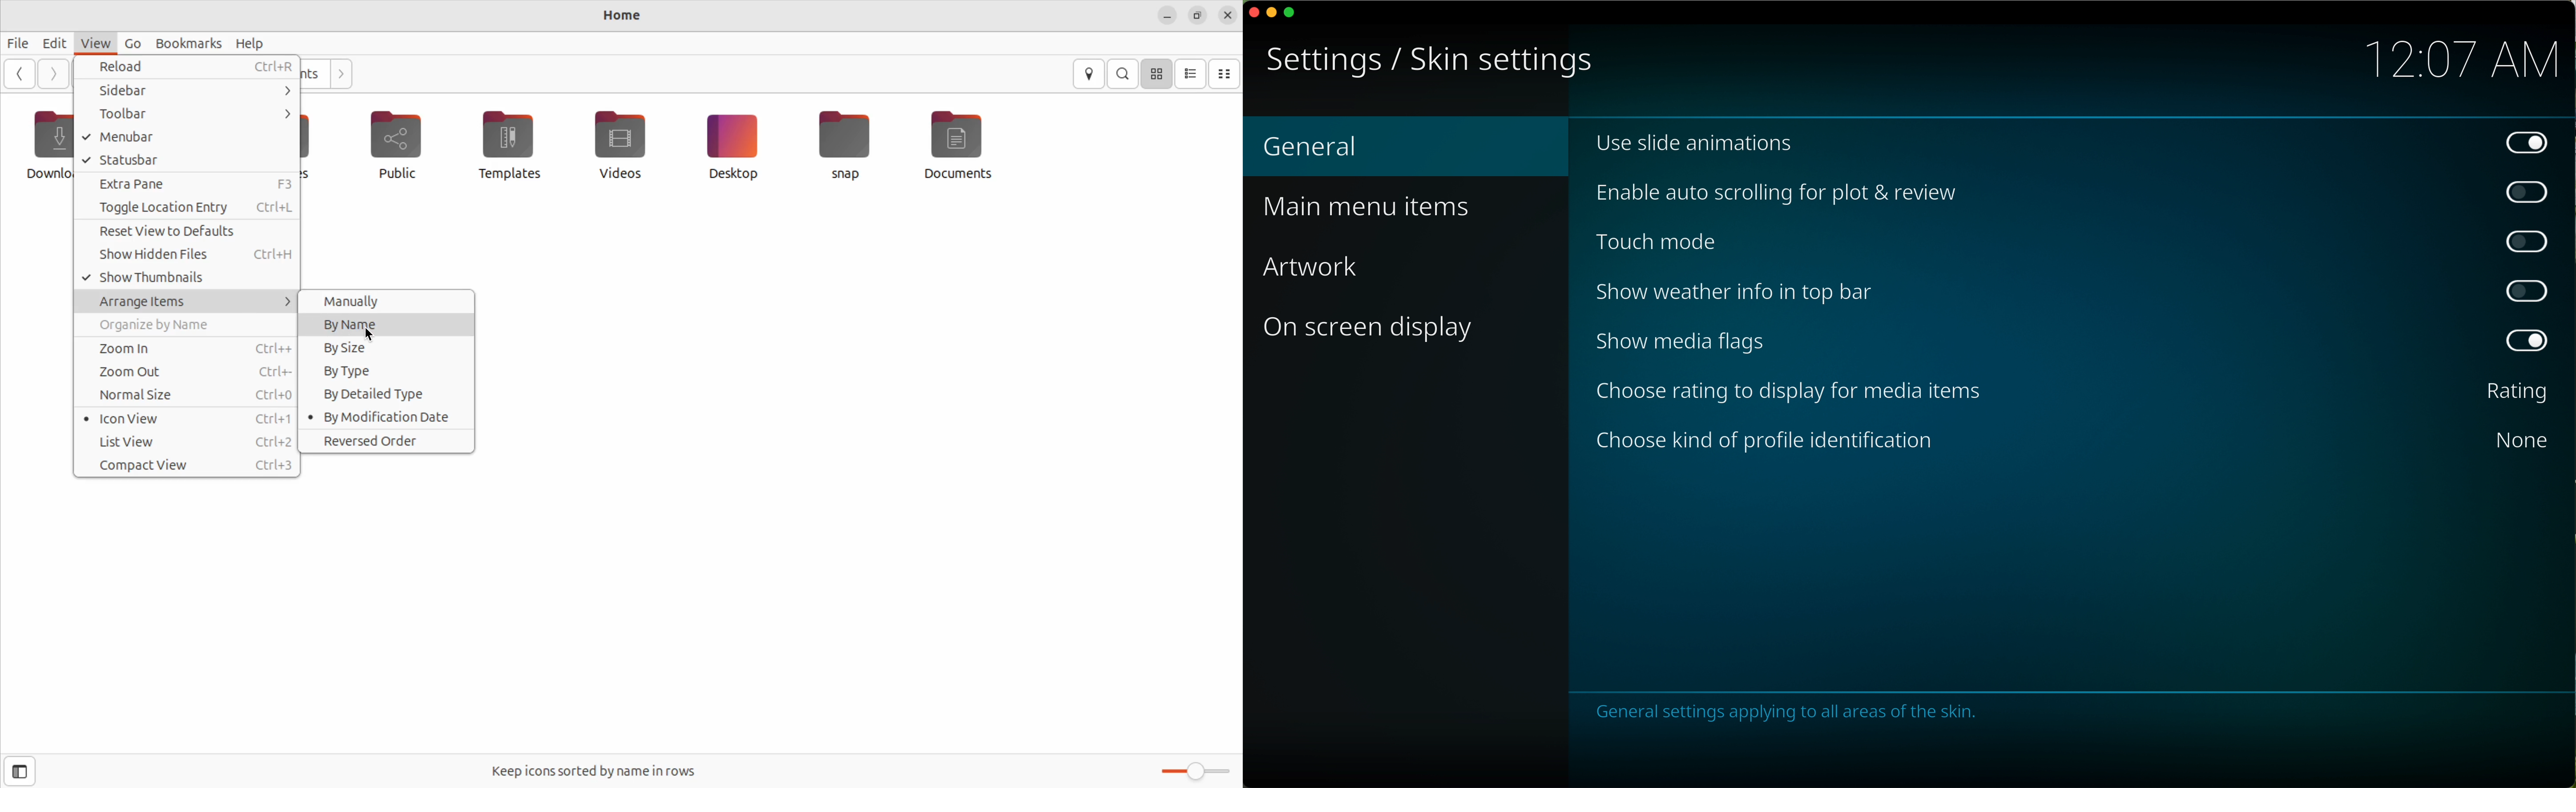 This screenshot has height=812, width=2576. Describe the element at coordinates (1373, 208) in the screenshot. I see `main menu items` at that location.